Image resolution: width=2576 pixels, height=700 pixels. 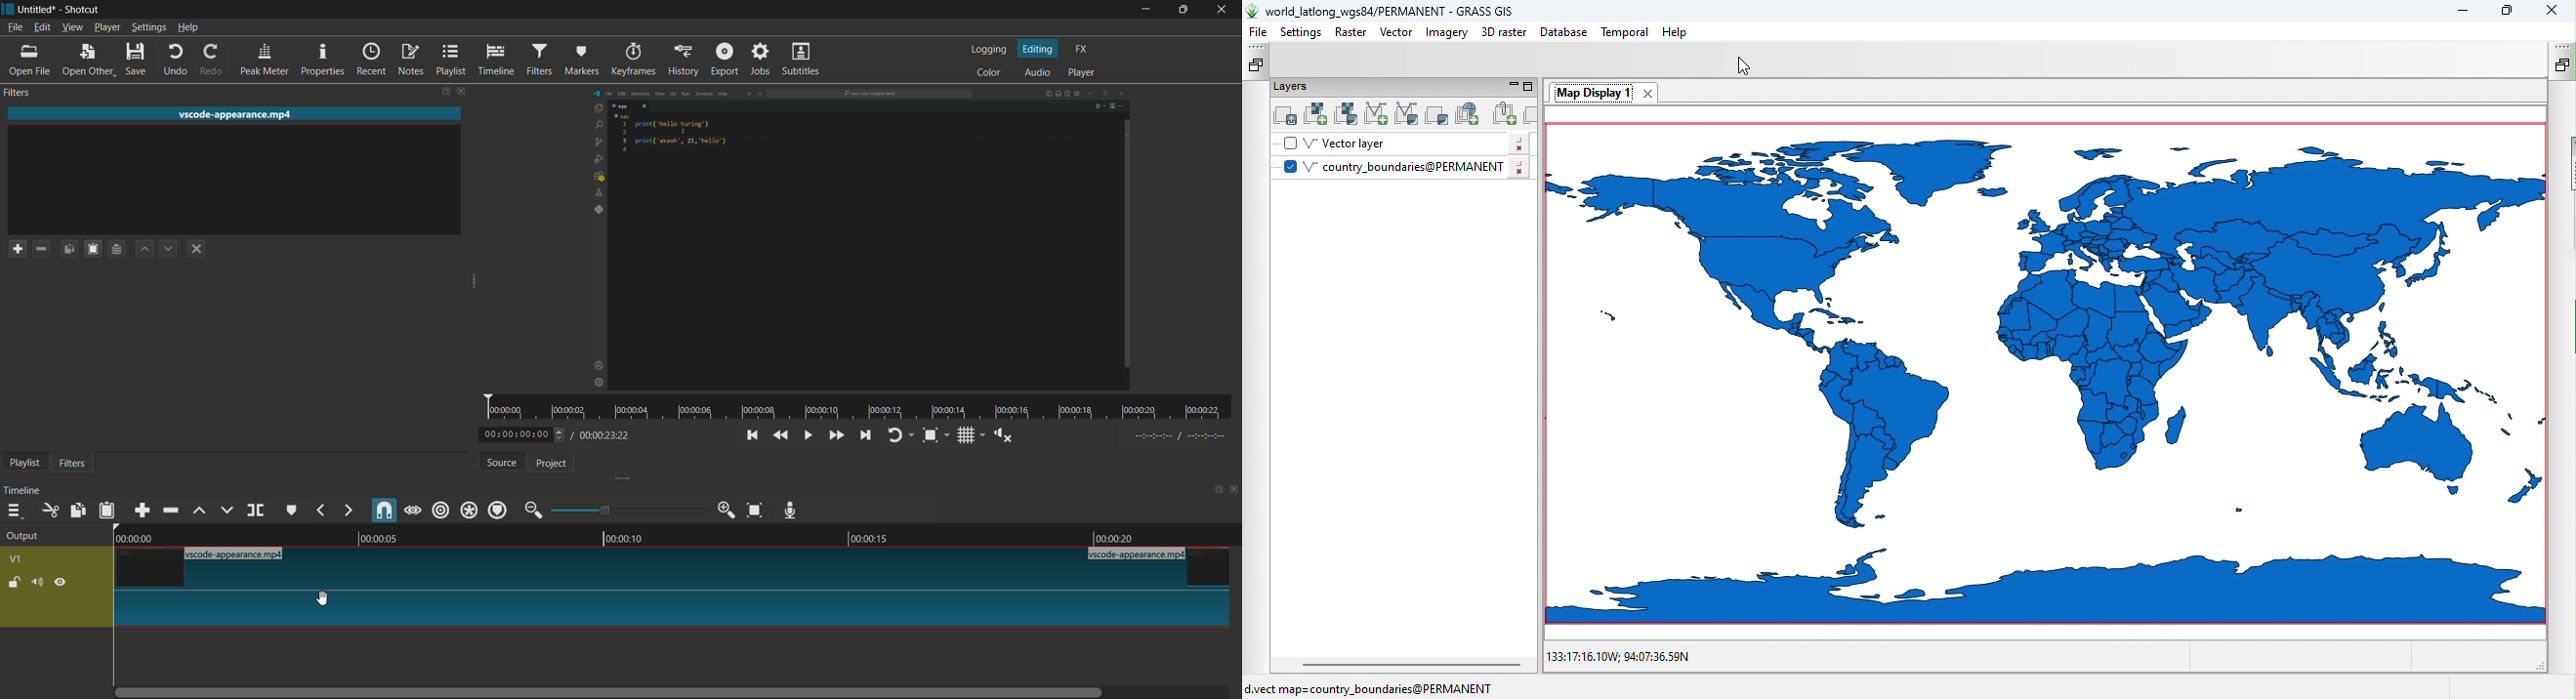 What do you see at coordinates (13, 27) in the screenshot?
I see `file menu` at bounding box center [13, 27].